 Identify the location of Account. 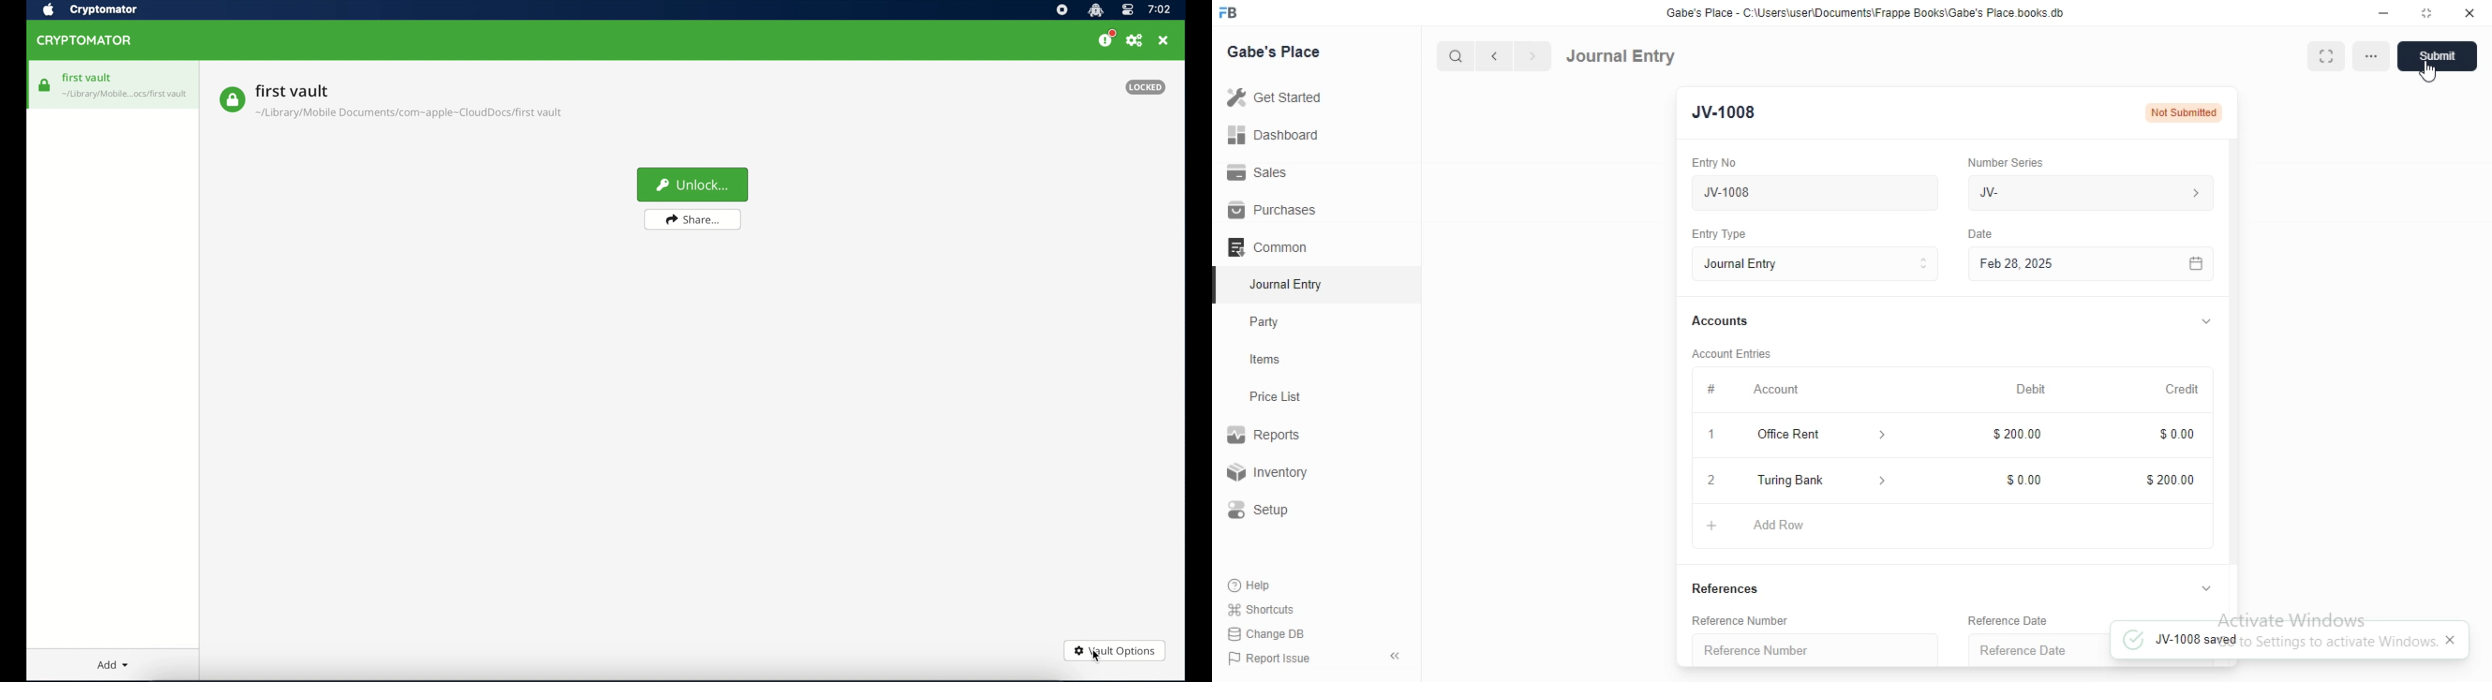
(1777, 387).